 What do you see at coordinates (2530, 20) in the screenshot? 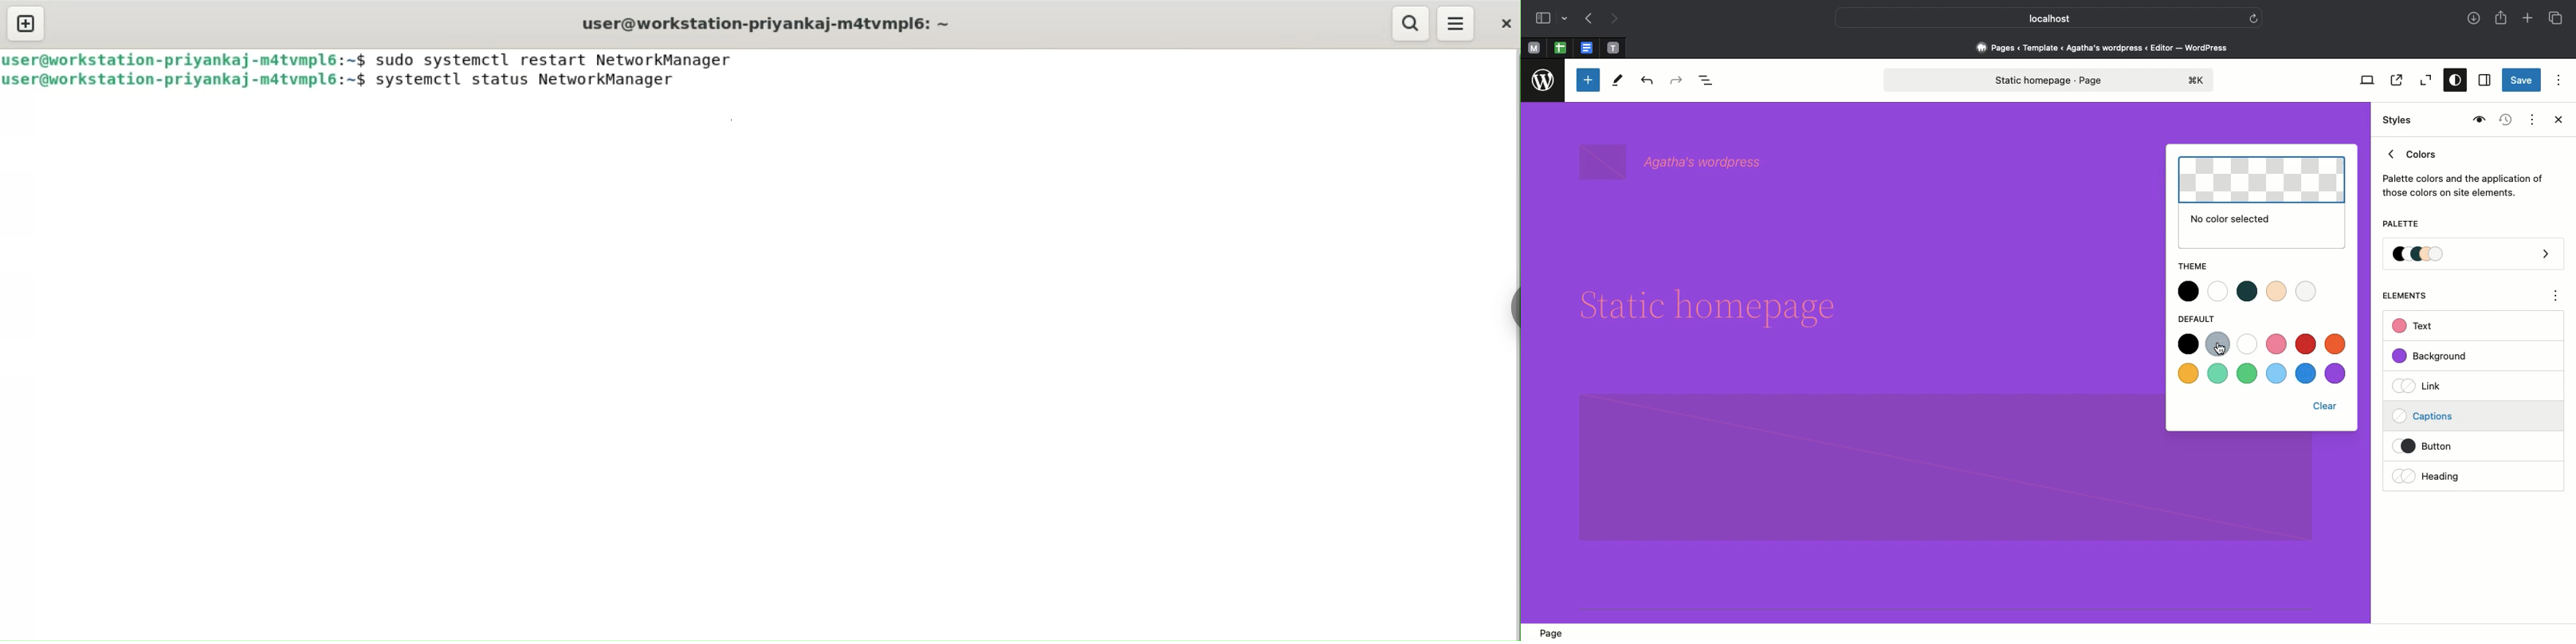
I see `Add new tab` at bounding box center [2530, 20].